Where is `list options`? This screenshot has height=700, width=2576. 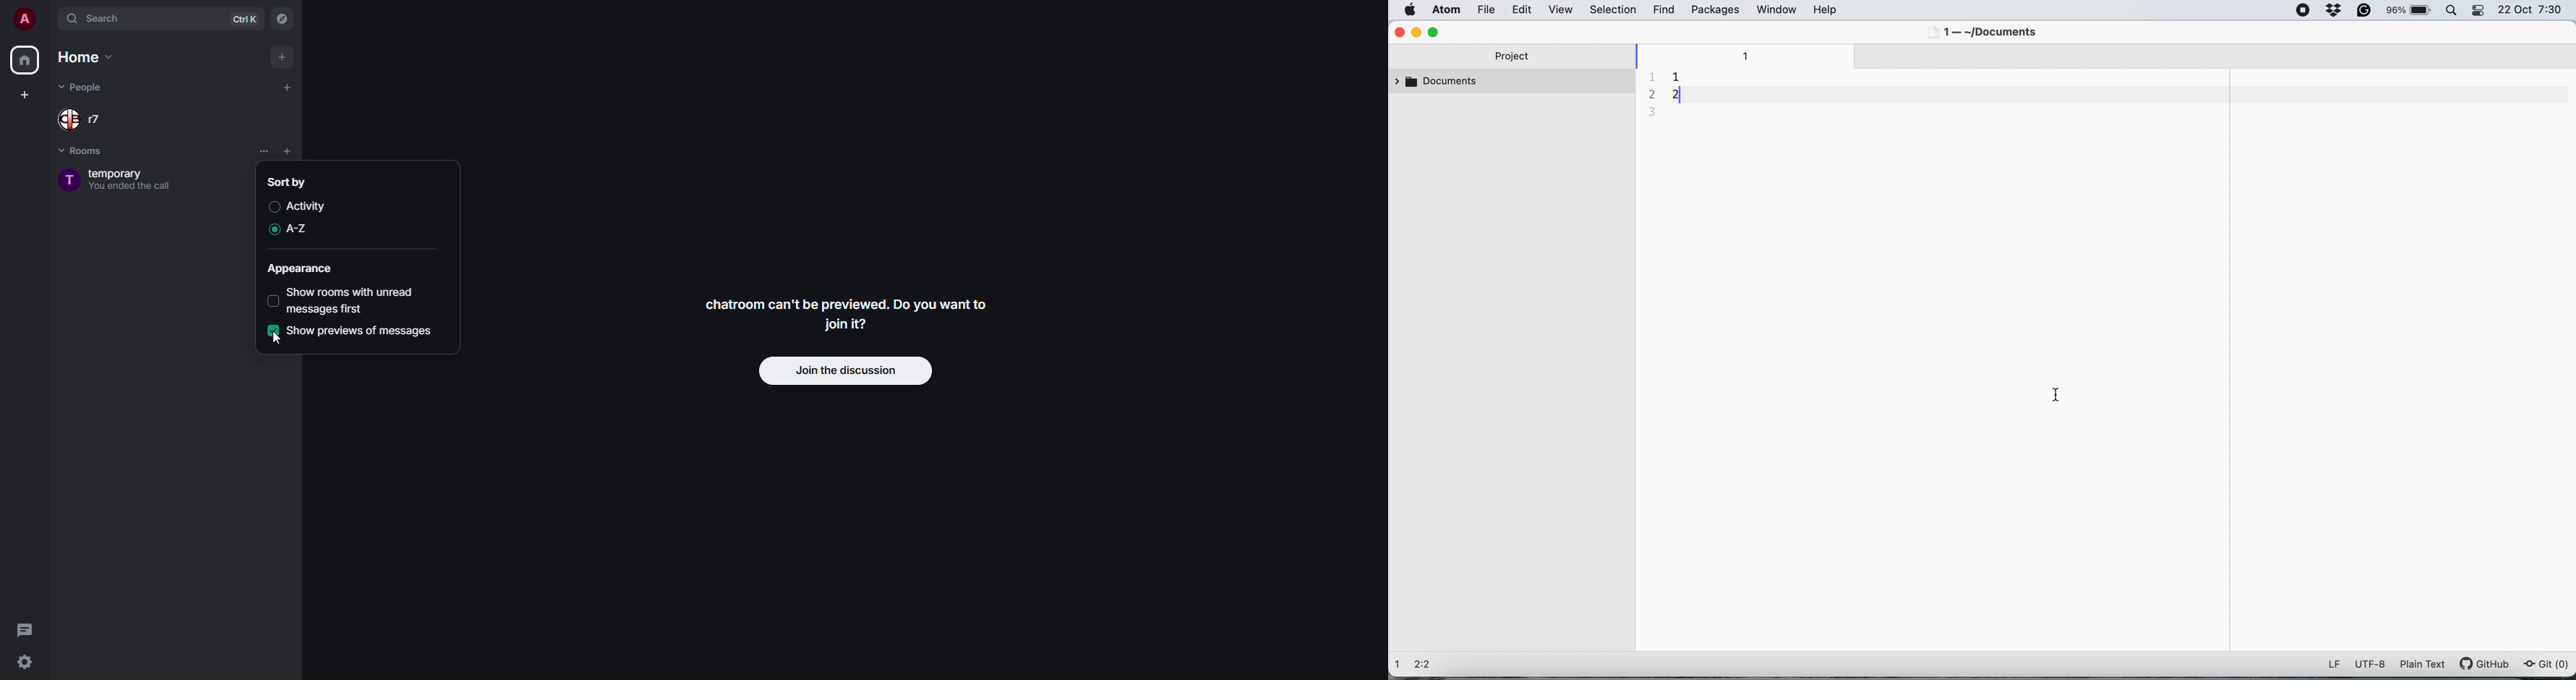
list options is located at coordinates (263, 151).